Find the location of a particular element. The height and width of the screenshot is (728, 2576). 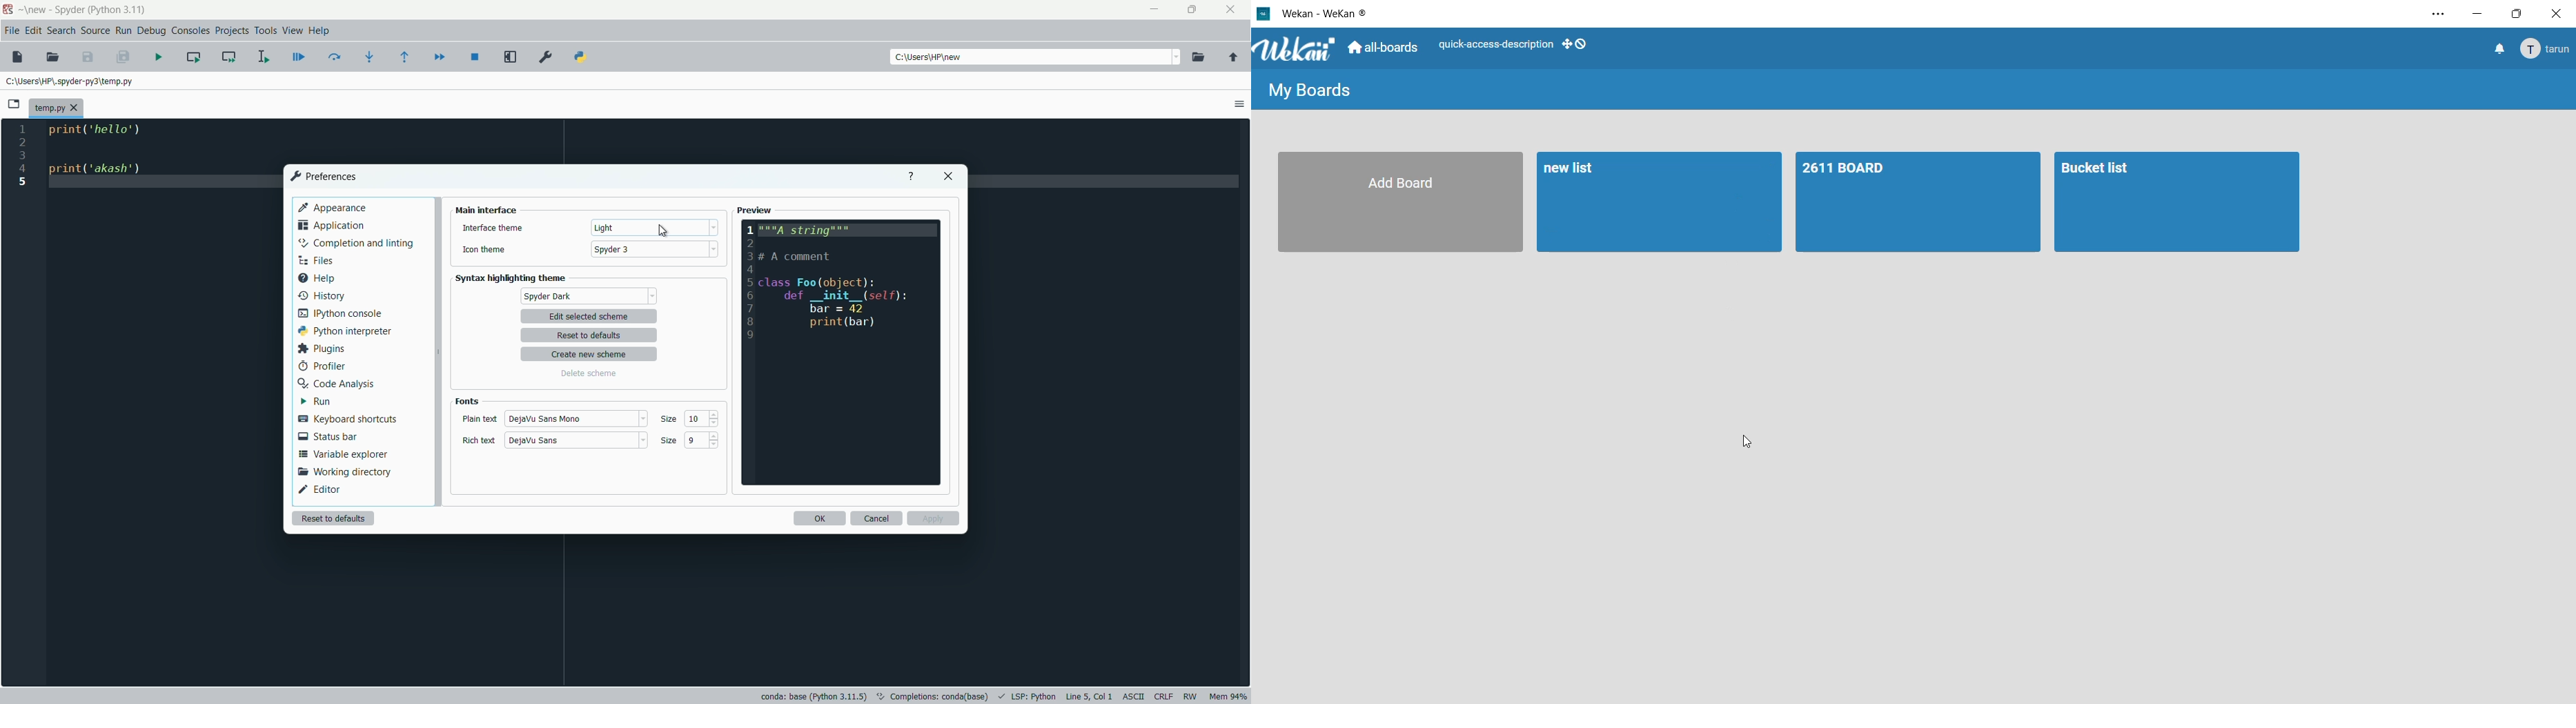

new is located at coordinates (36, 9).